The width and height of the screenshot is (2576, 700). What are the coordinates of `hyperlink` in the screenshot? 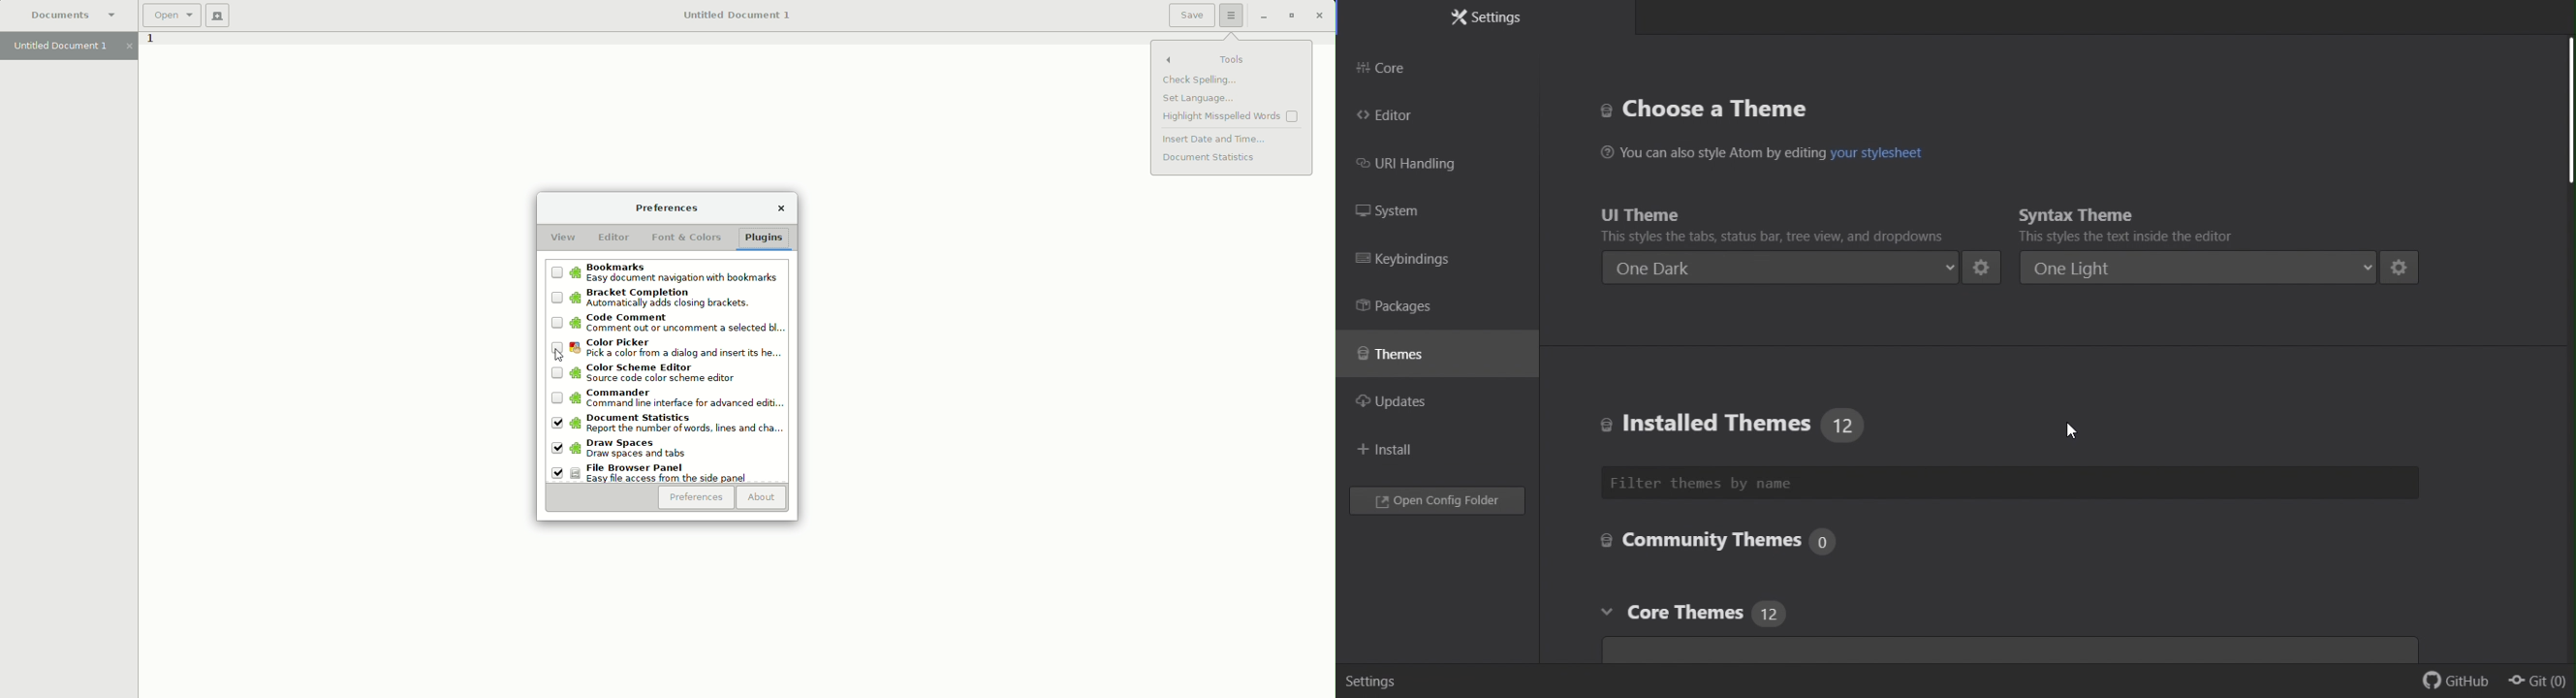 It's located at (1879, 154).